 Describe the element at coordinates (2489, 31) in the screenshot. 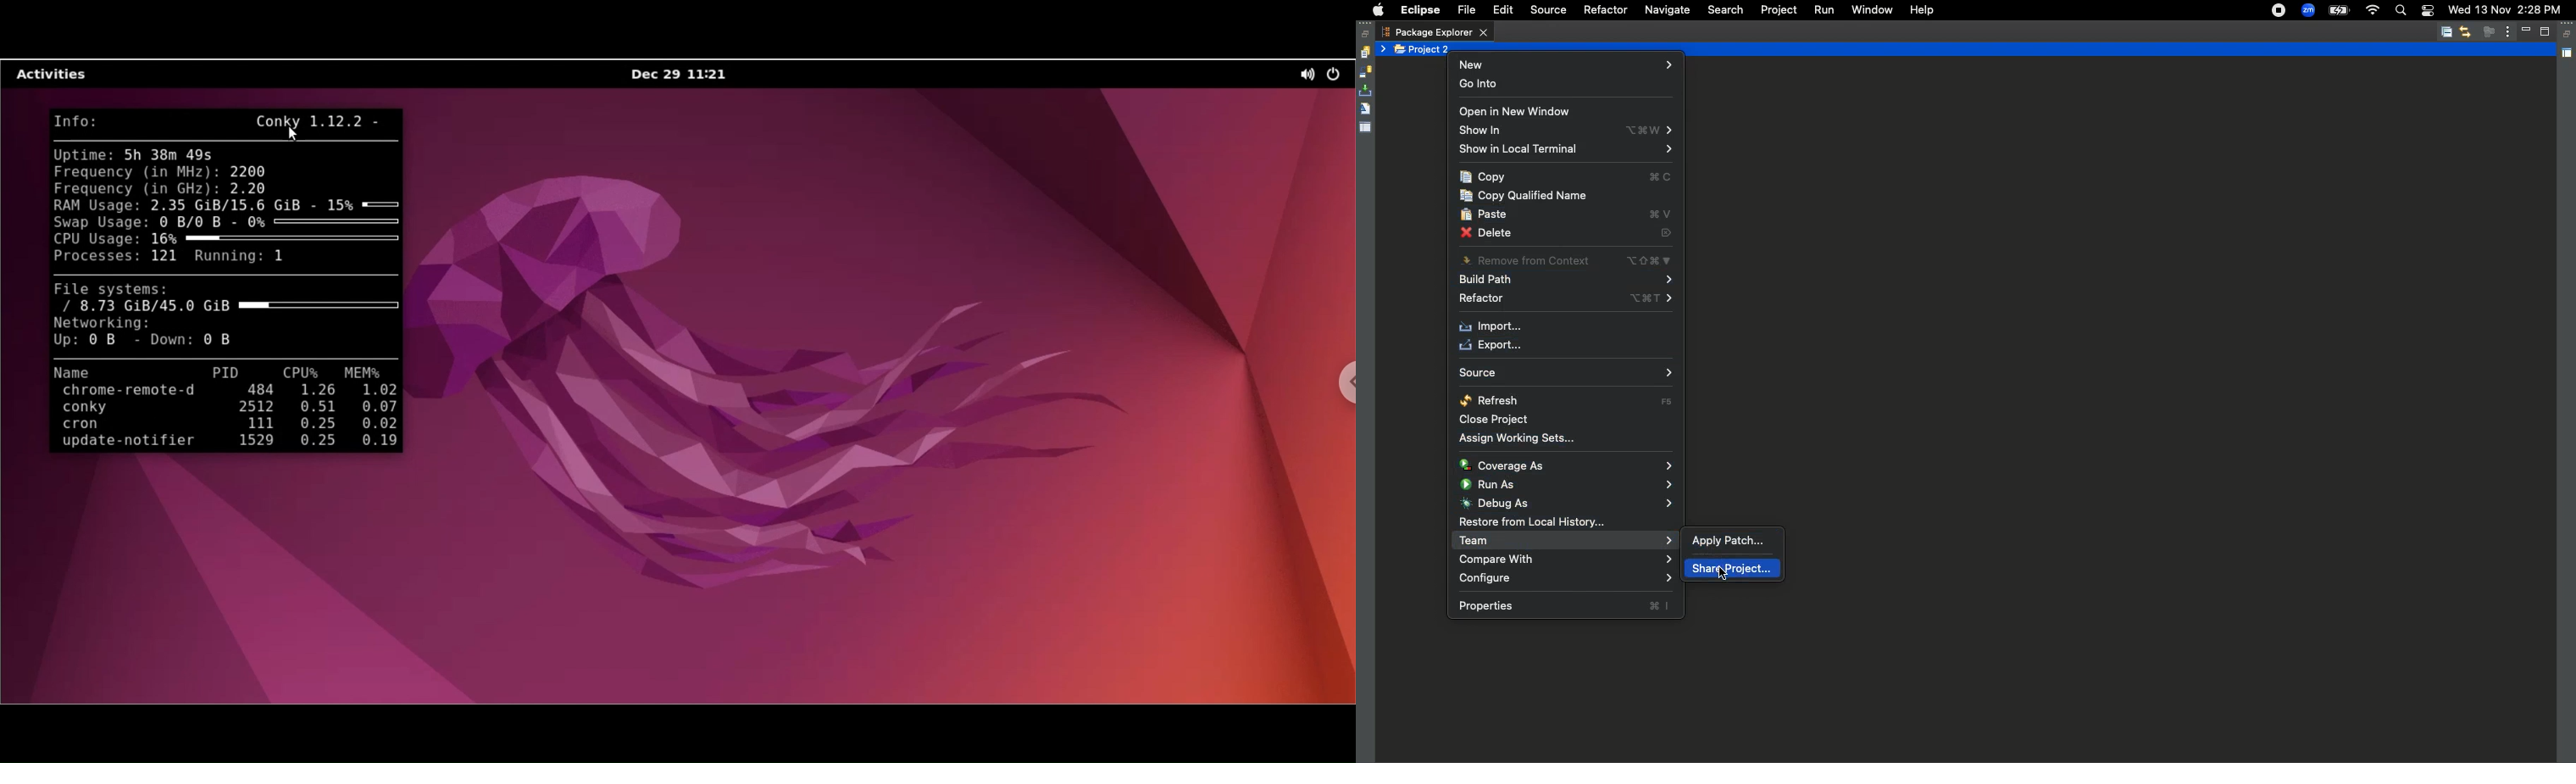

I see `Focus on active task` at that location.